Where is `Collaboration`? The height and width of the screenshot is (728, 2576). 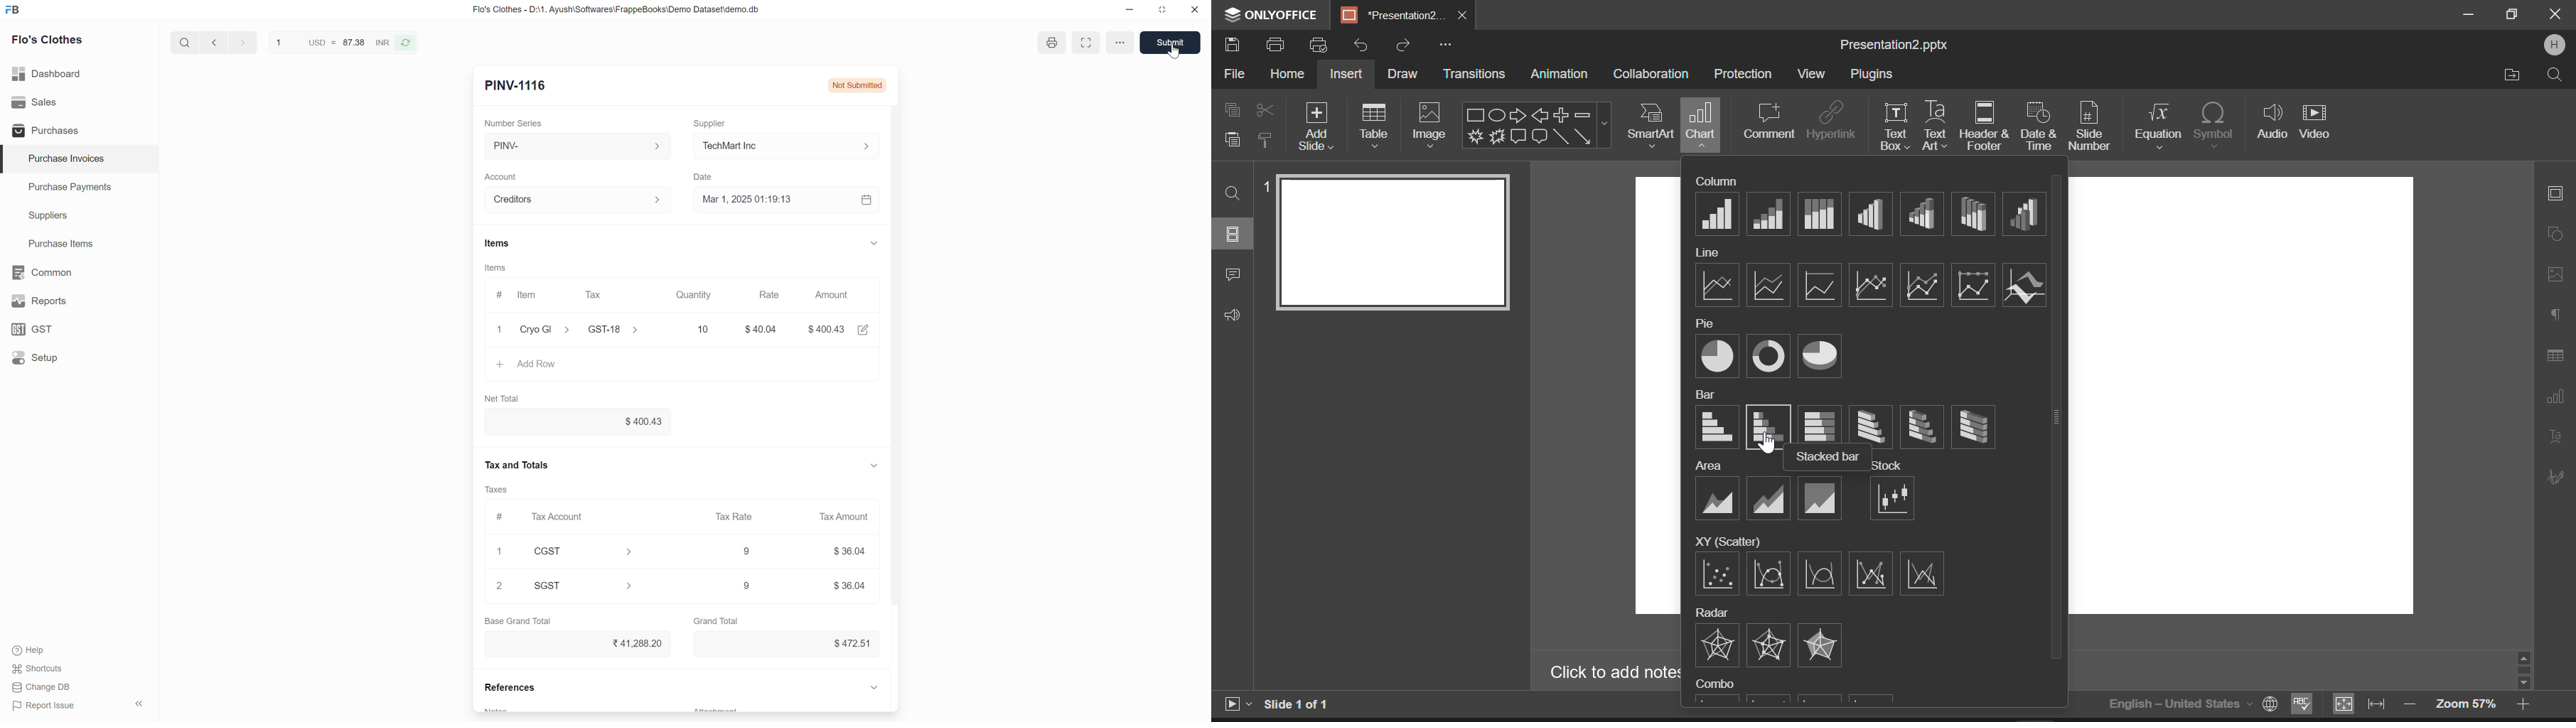 Collaboration is located at coordinates (1651, 74).